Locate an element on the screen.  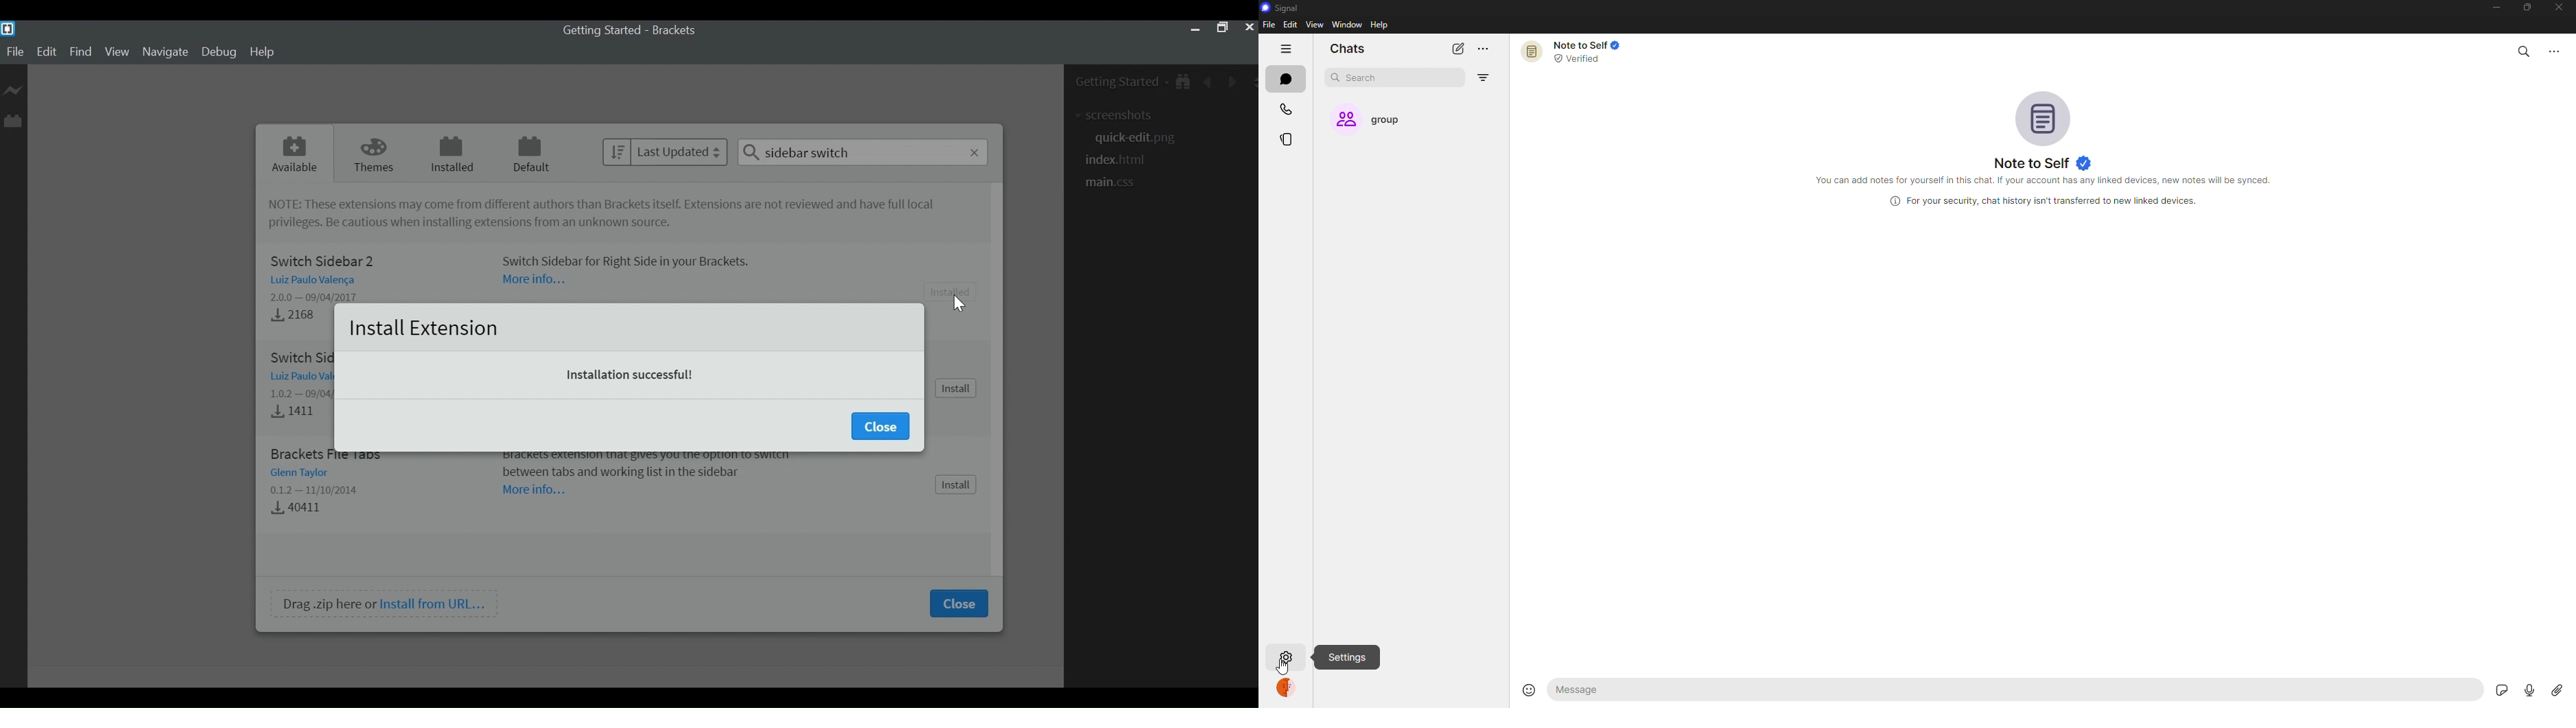
Split Editor Vertically or Horizontally is located at coordinates (1251, 81).